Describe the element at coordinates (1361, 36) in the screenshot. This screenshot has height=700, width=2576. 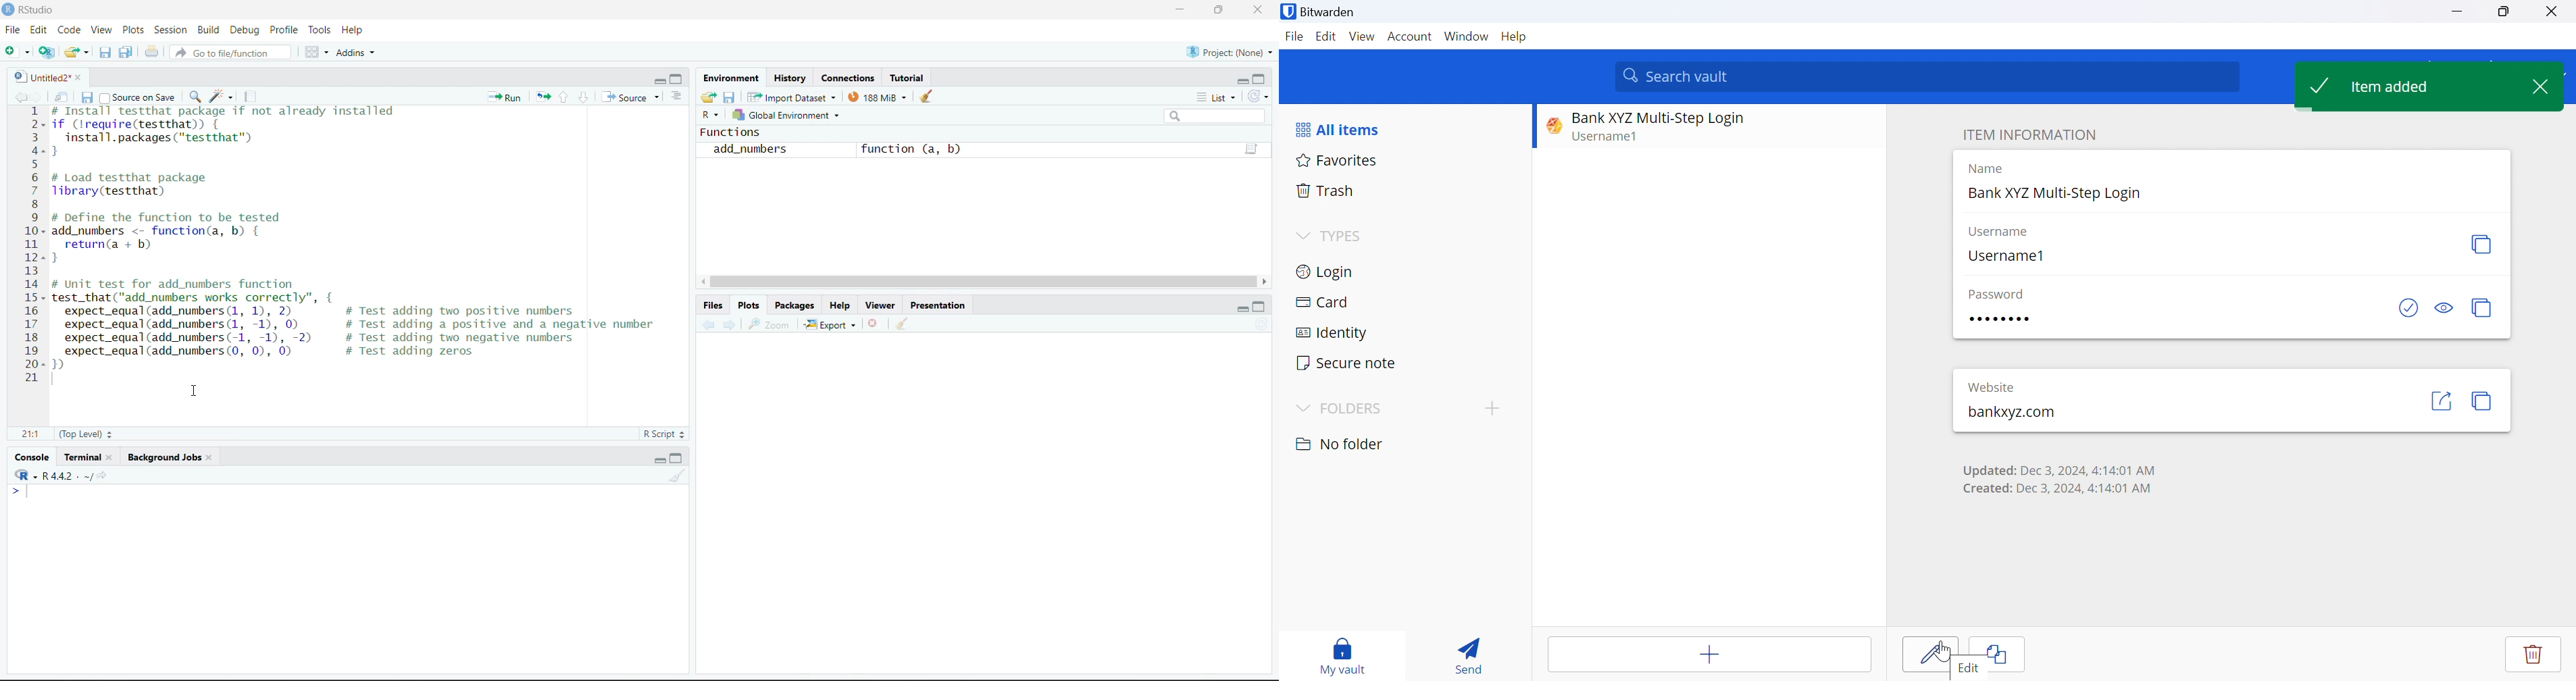
I see `View` at that location.